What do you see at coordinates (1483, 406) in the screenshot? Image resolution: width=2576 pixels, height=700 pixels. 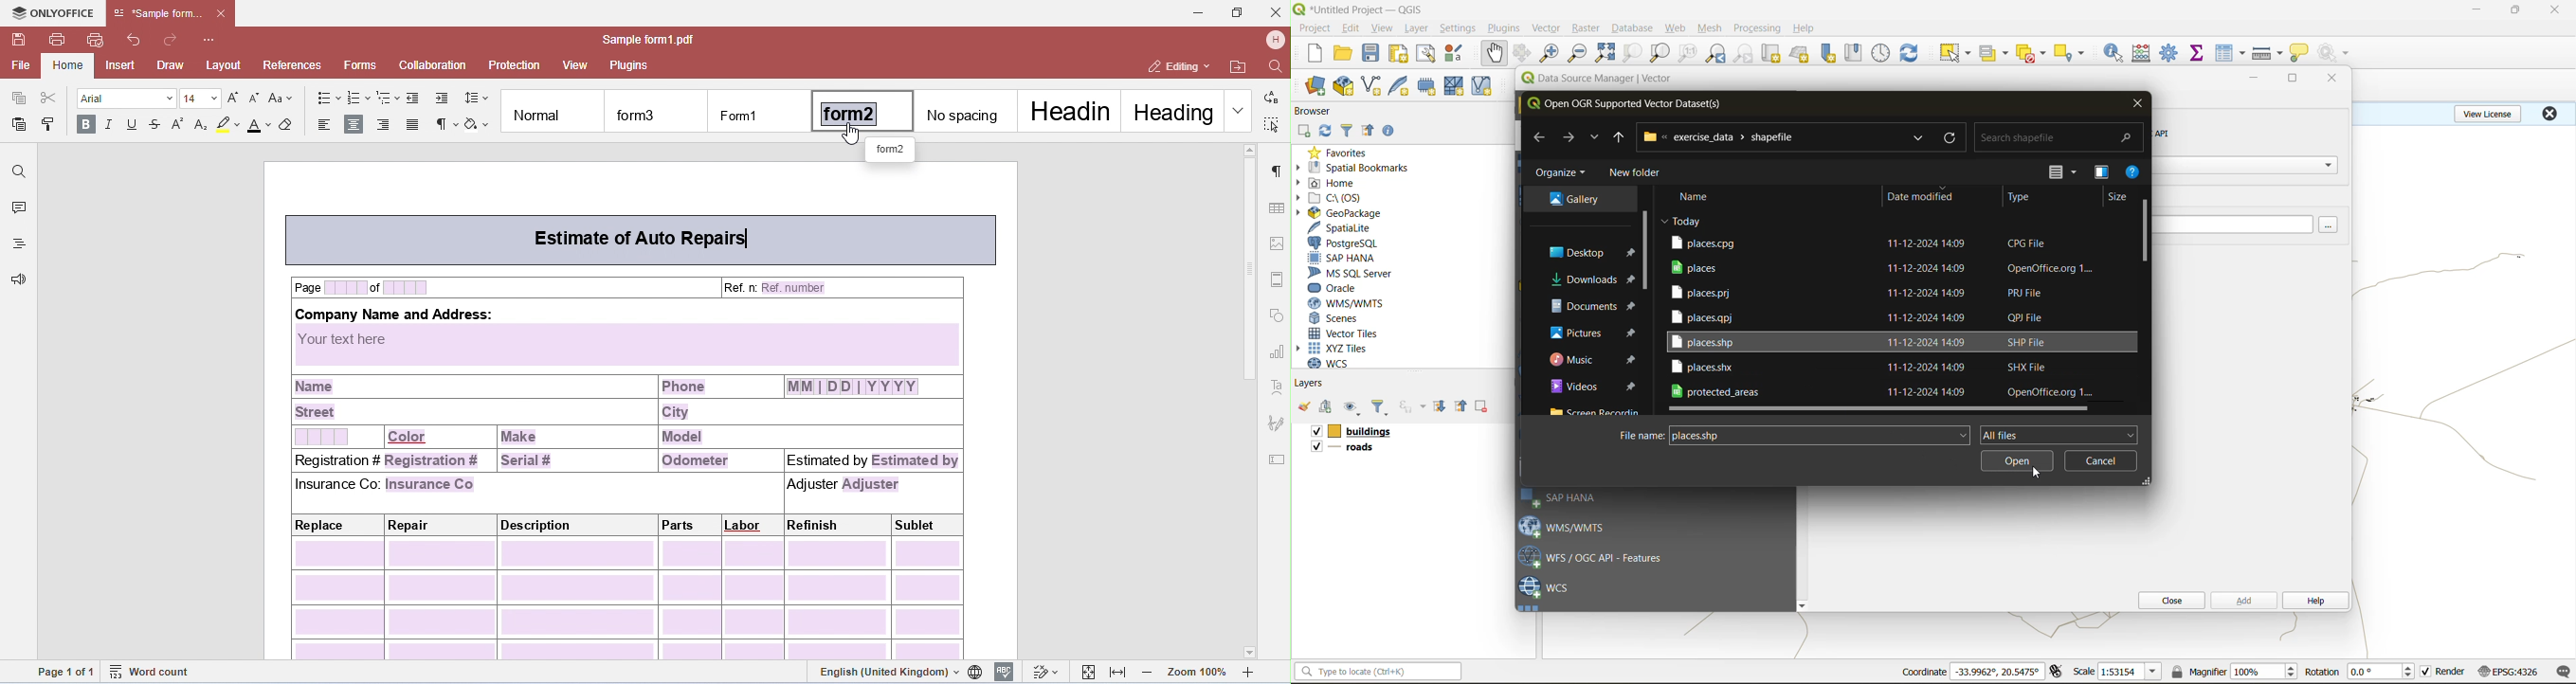 I see `remove layer` at bounding box center [1483, 406].